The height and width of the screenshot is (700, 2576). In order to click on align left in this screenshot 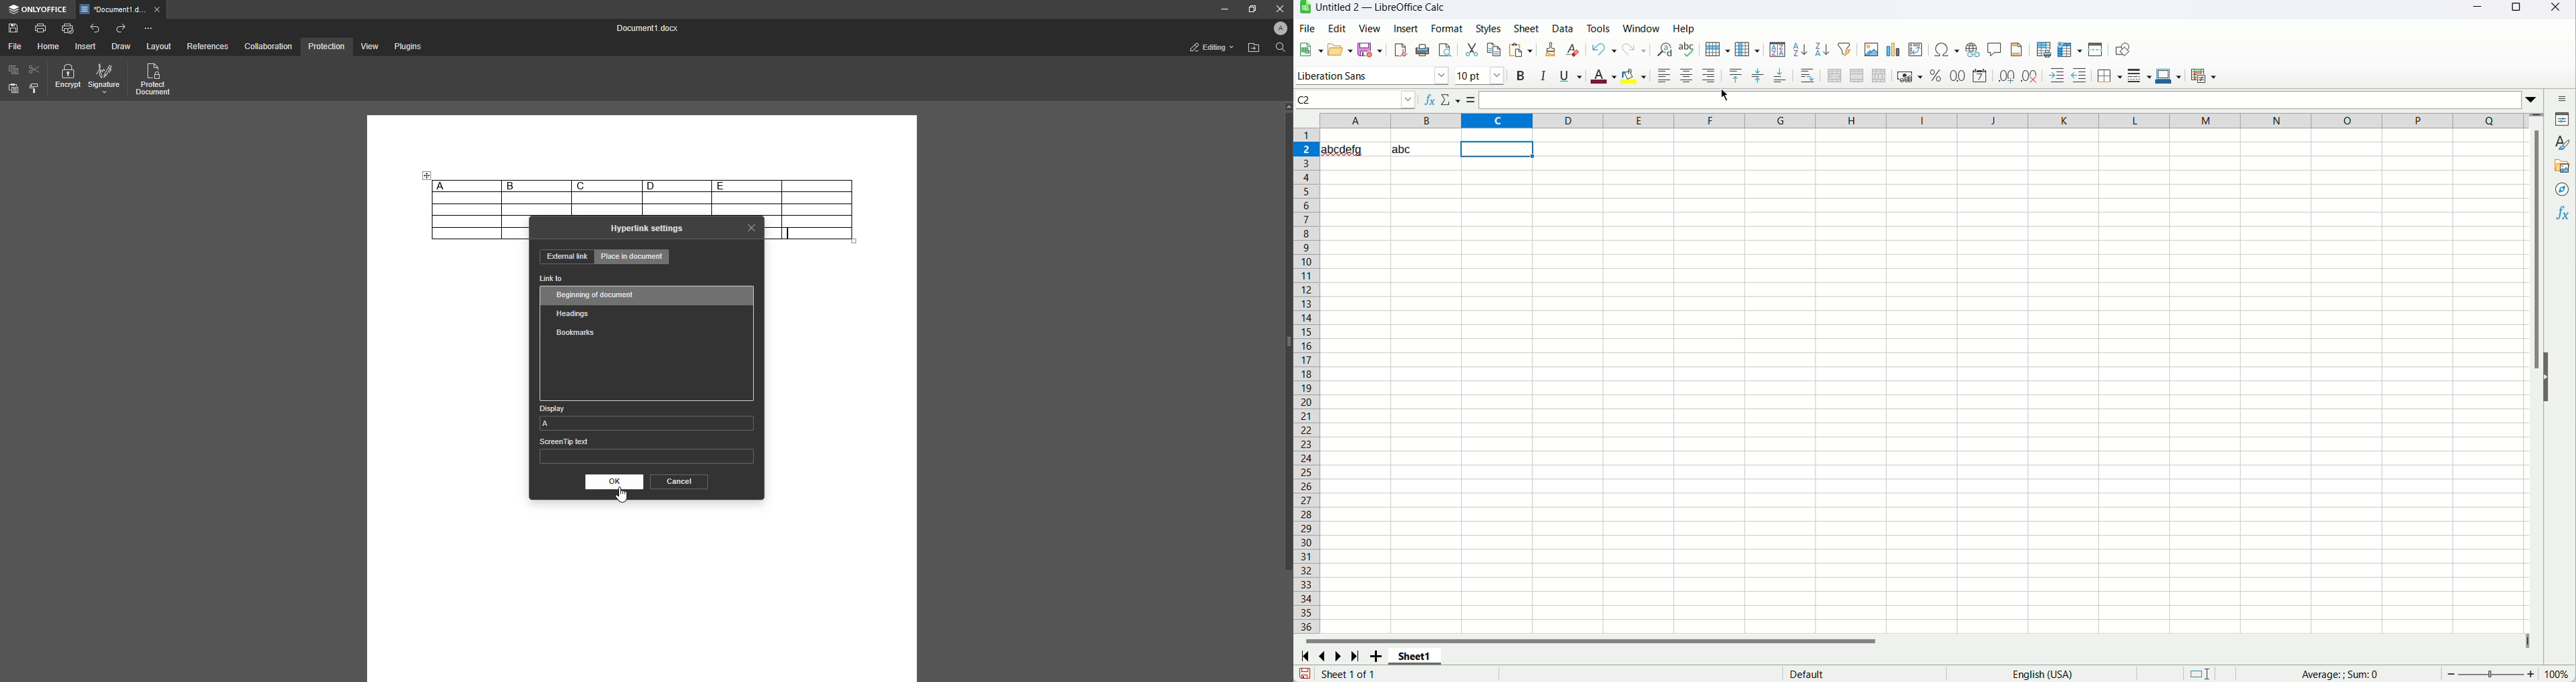, I will do `click(1666, 76)`.